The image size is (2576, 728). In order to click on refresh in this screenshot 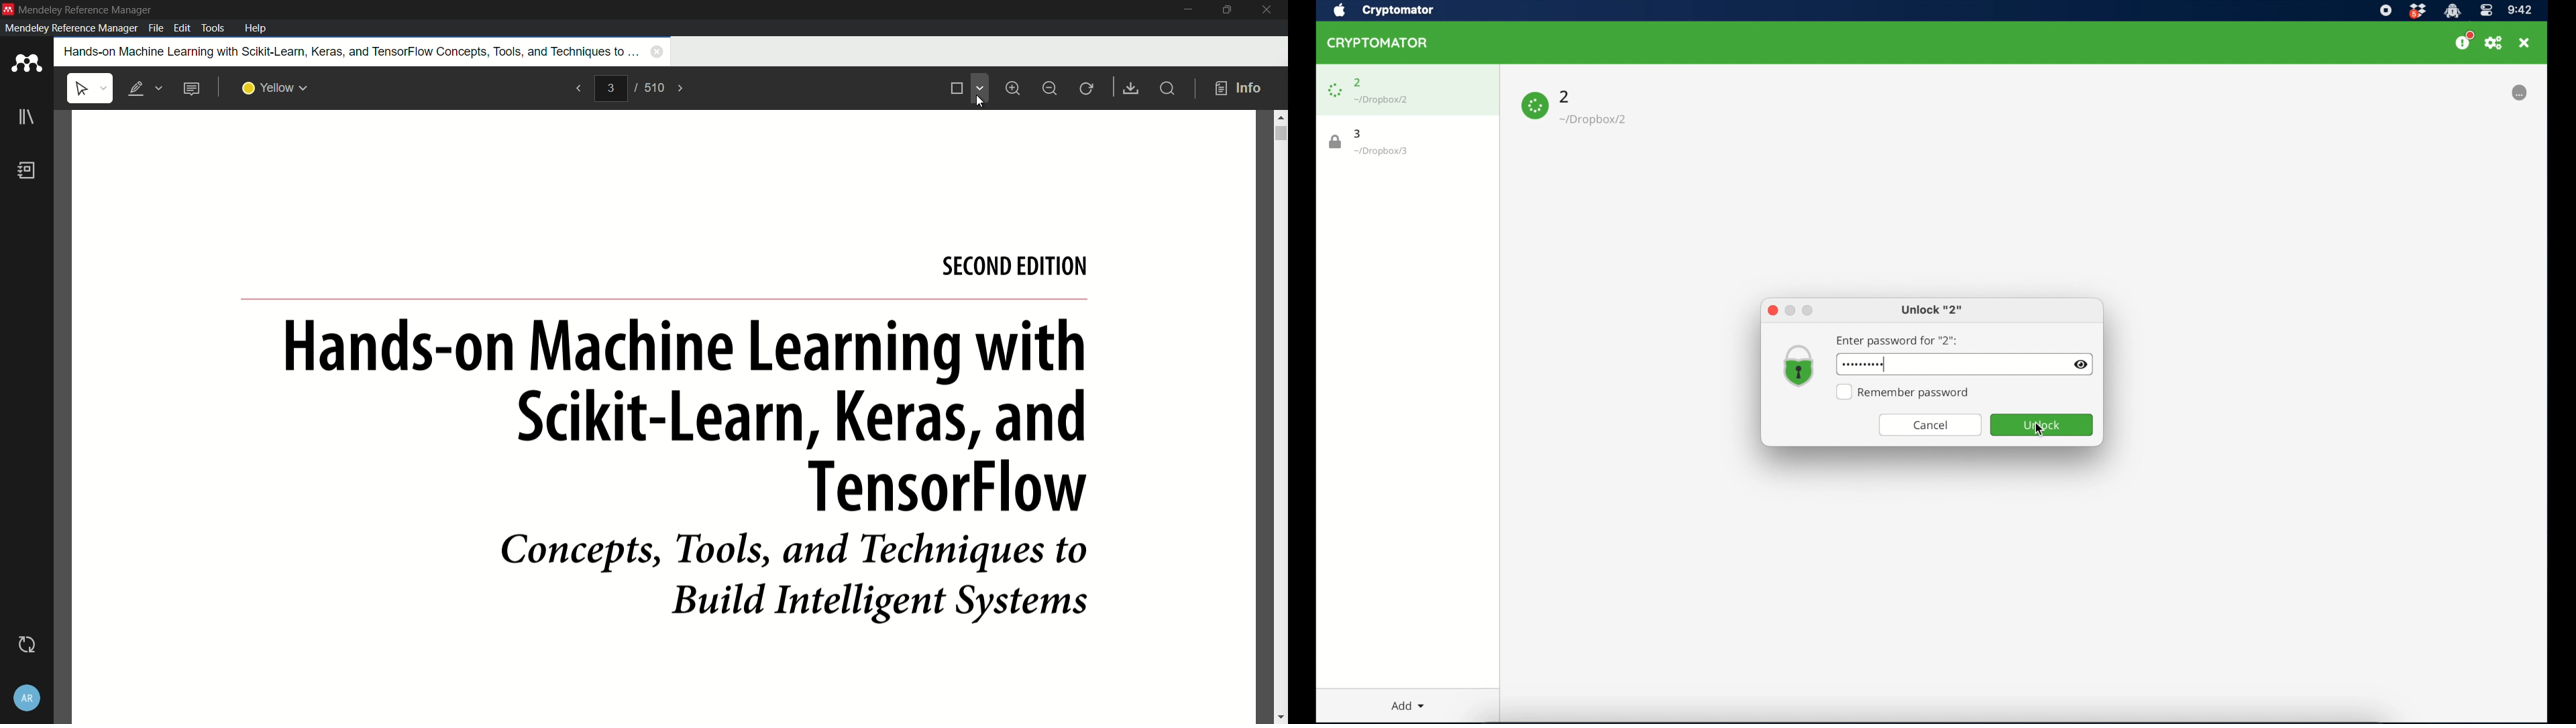, I will do `click(1087, 89)`.